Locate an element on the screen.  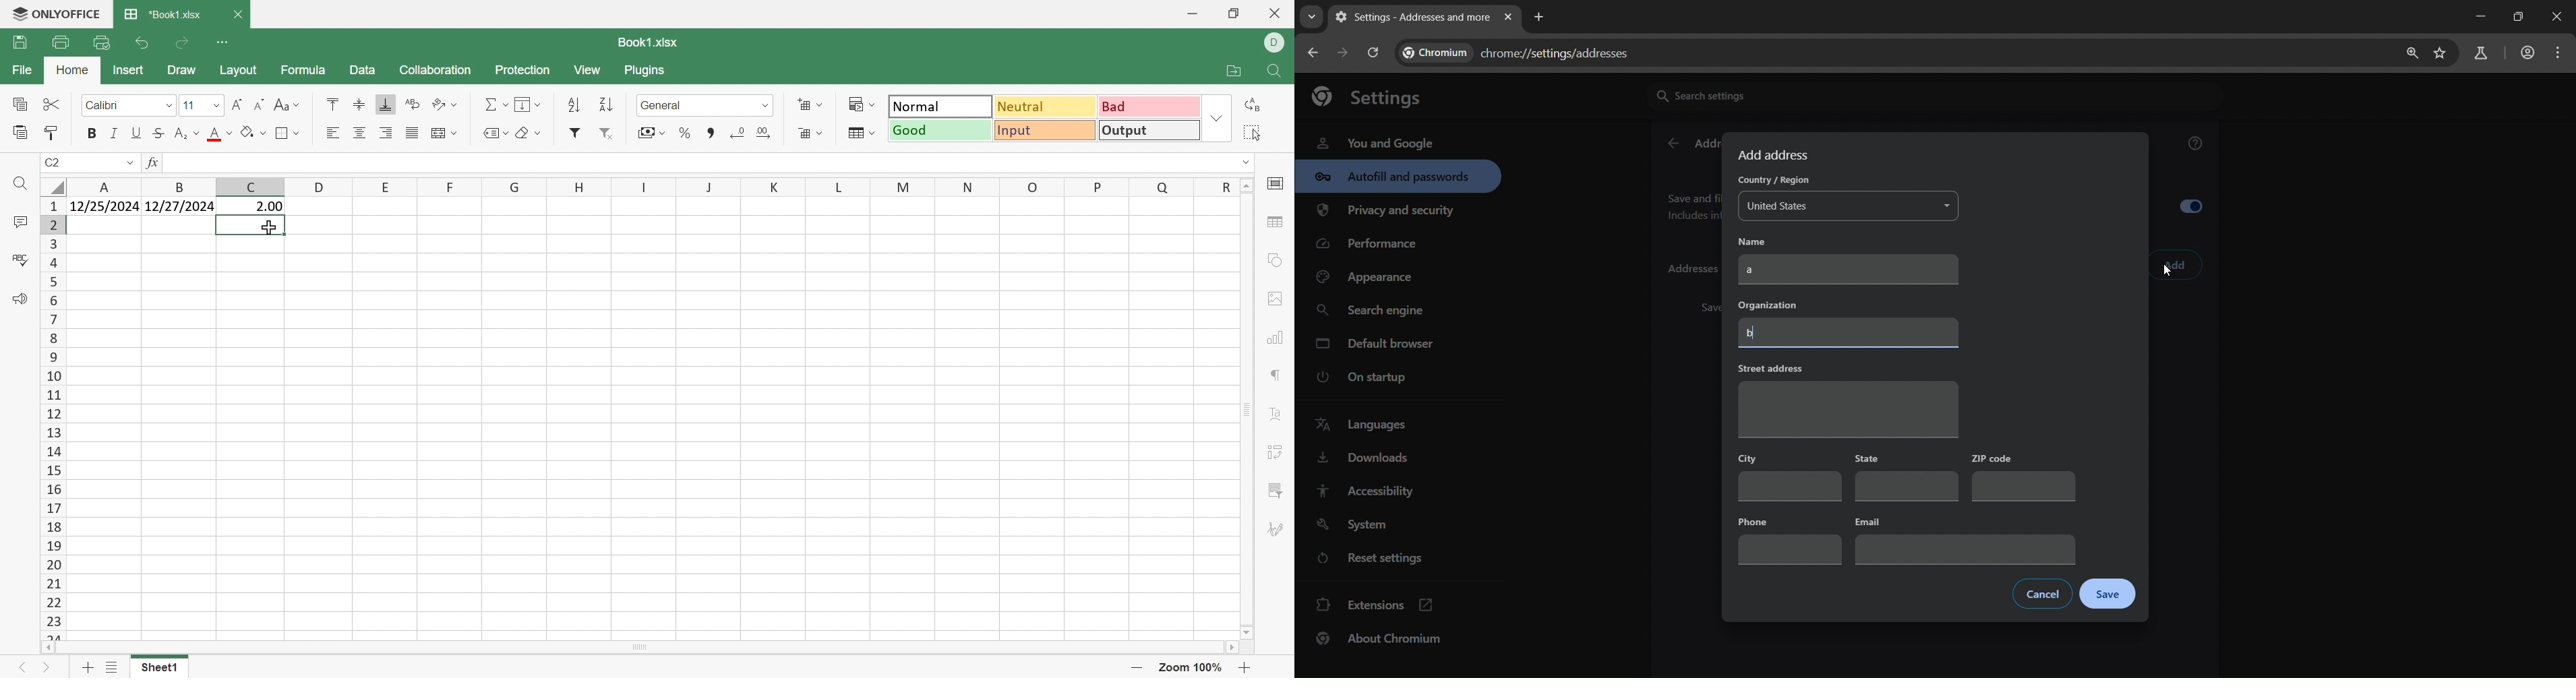
Cut is located at coordinates (54, 106).